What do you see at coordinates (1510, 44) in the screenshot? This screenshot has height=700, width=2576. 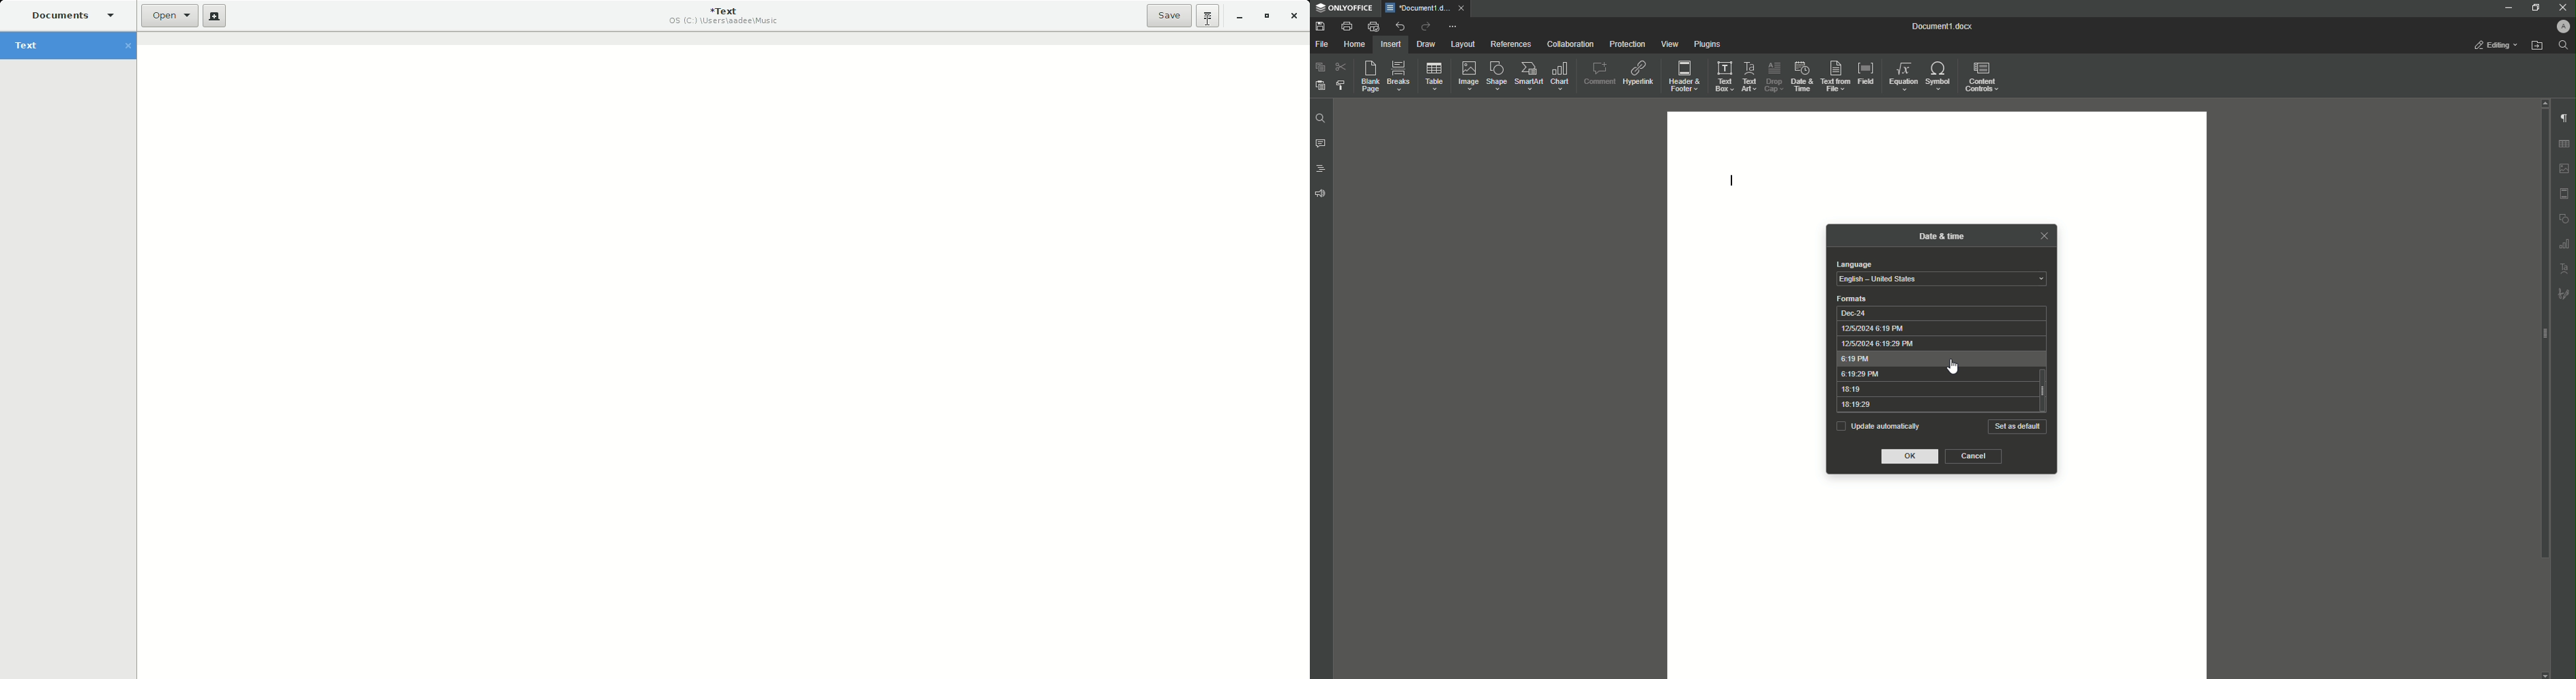 I see `References` at bounding box center [1510, 44].